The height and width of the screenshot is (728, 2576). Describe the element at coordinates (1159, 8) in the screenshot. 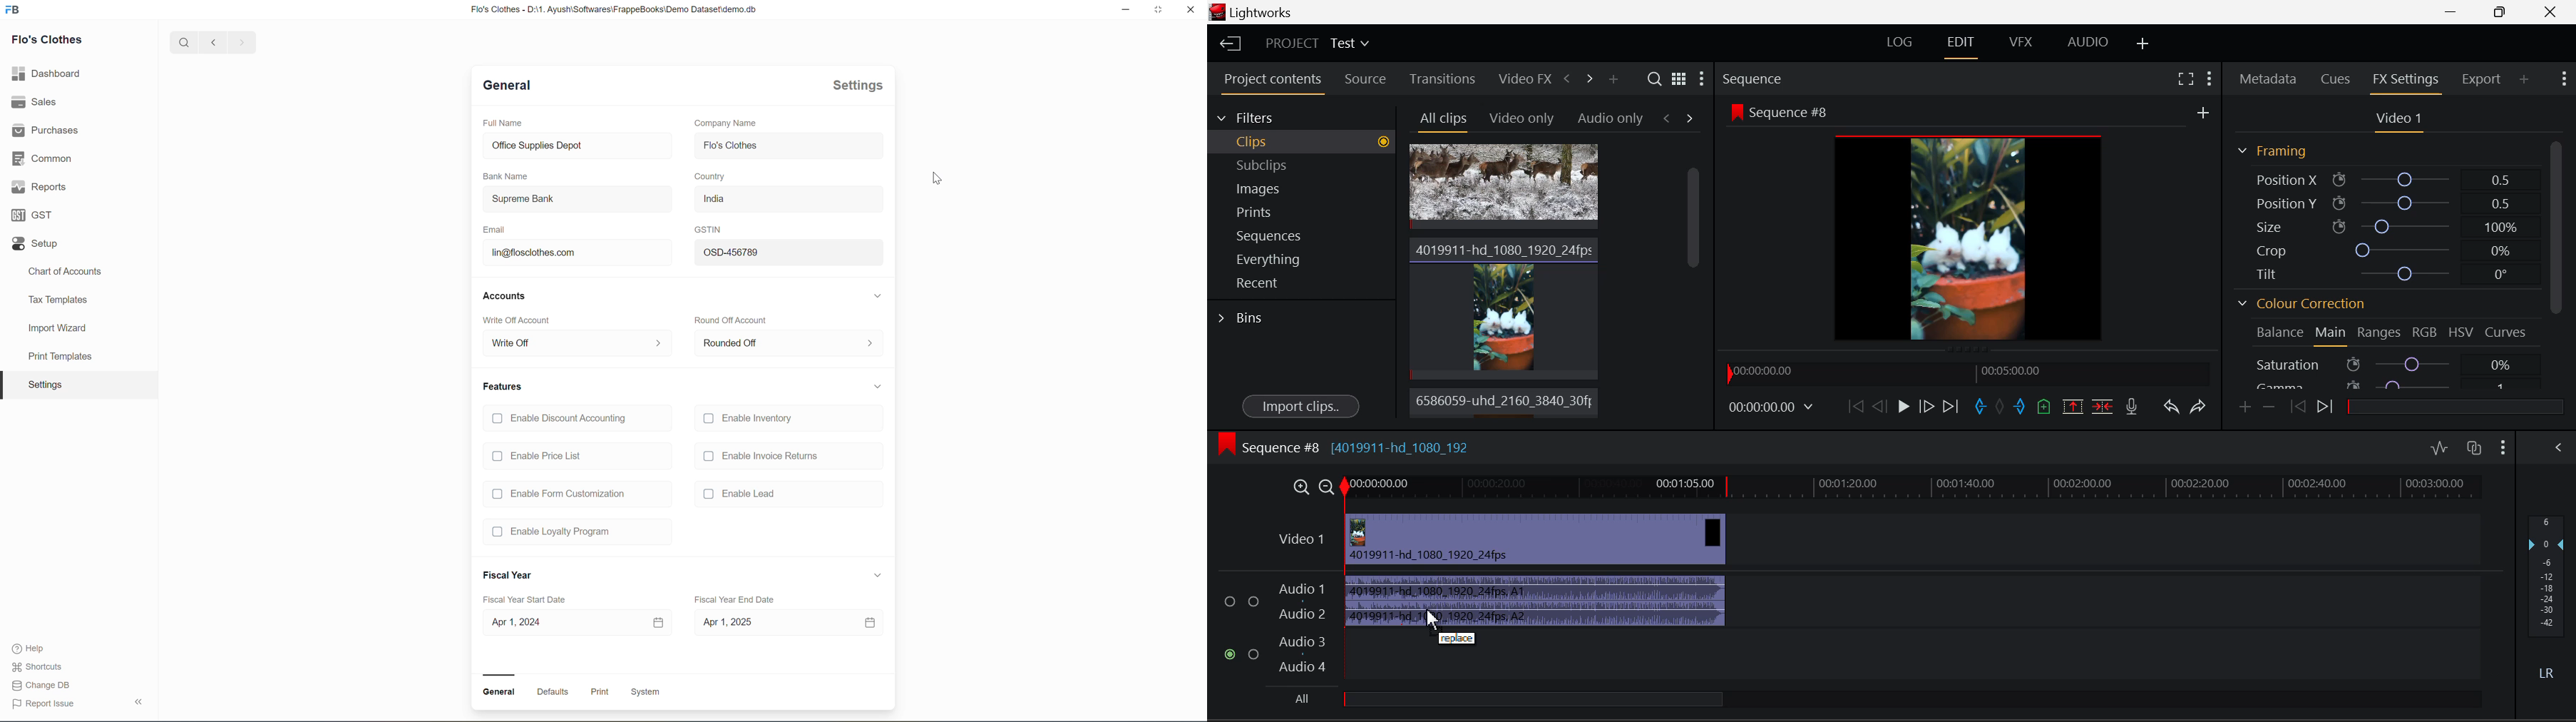

I see `maximize` at that location.